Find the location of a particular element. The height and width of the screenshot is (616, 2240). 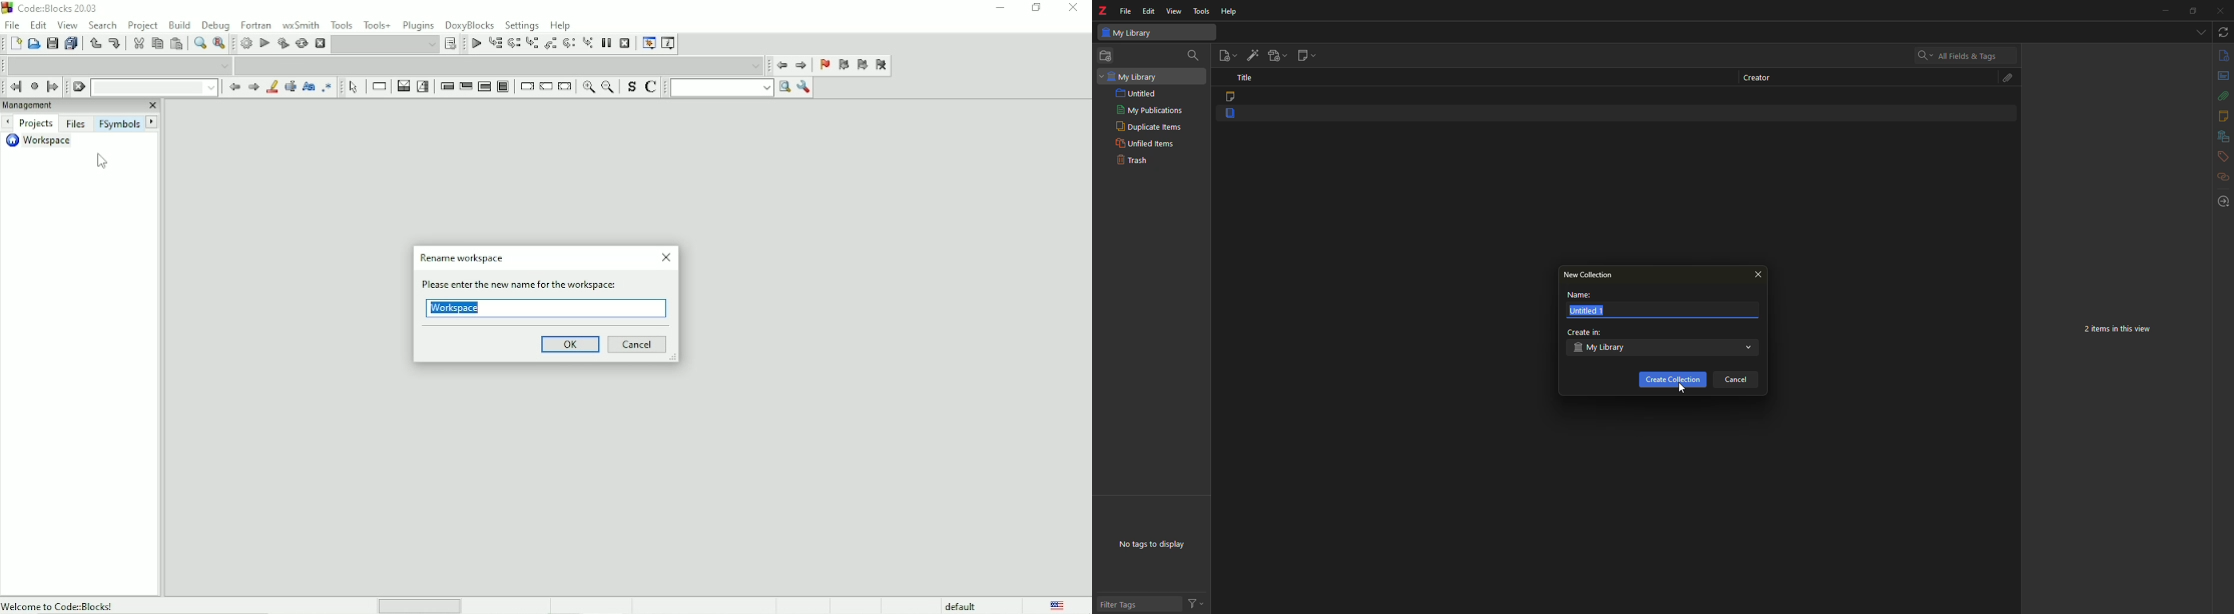

related is located at coordinates (2217, 180).